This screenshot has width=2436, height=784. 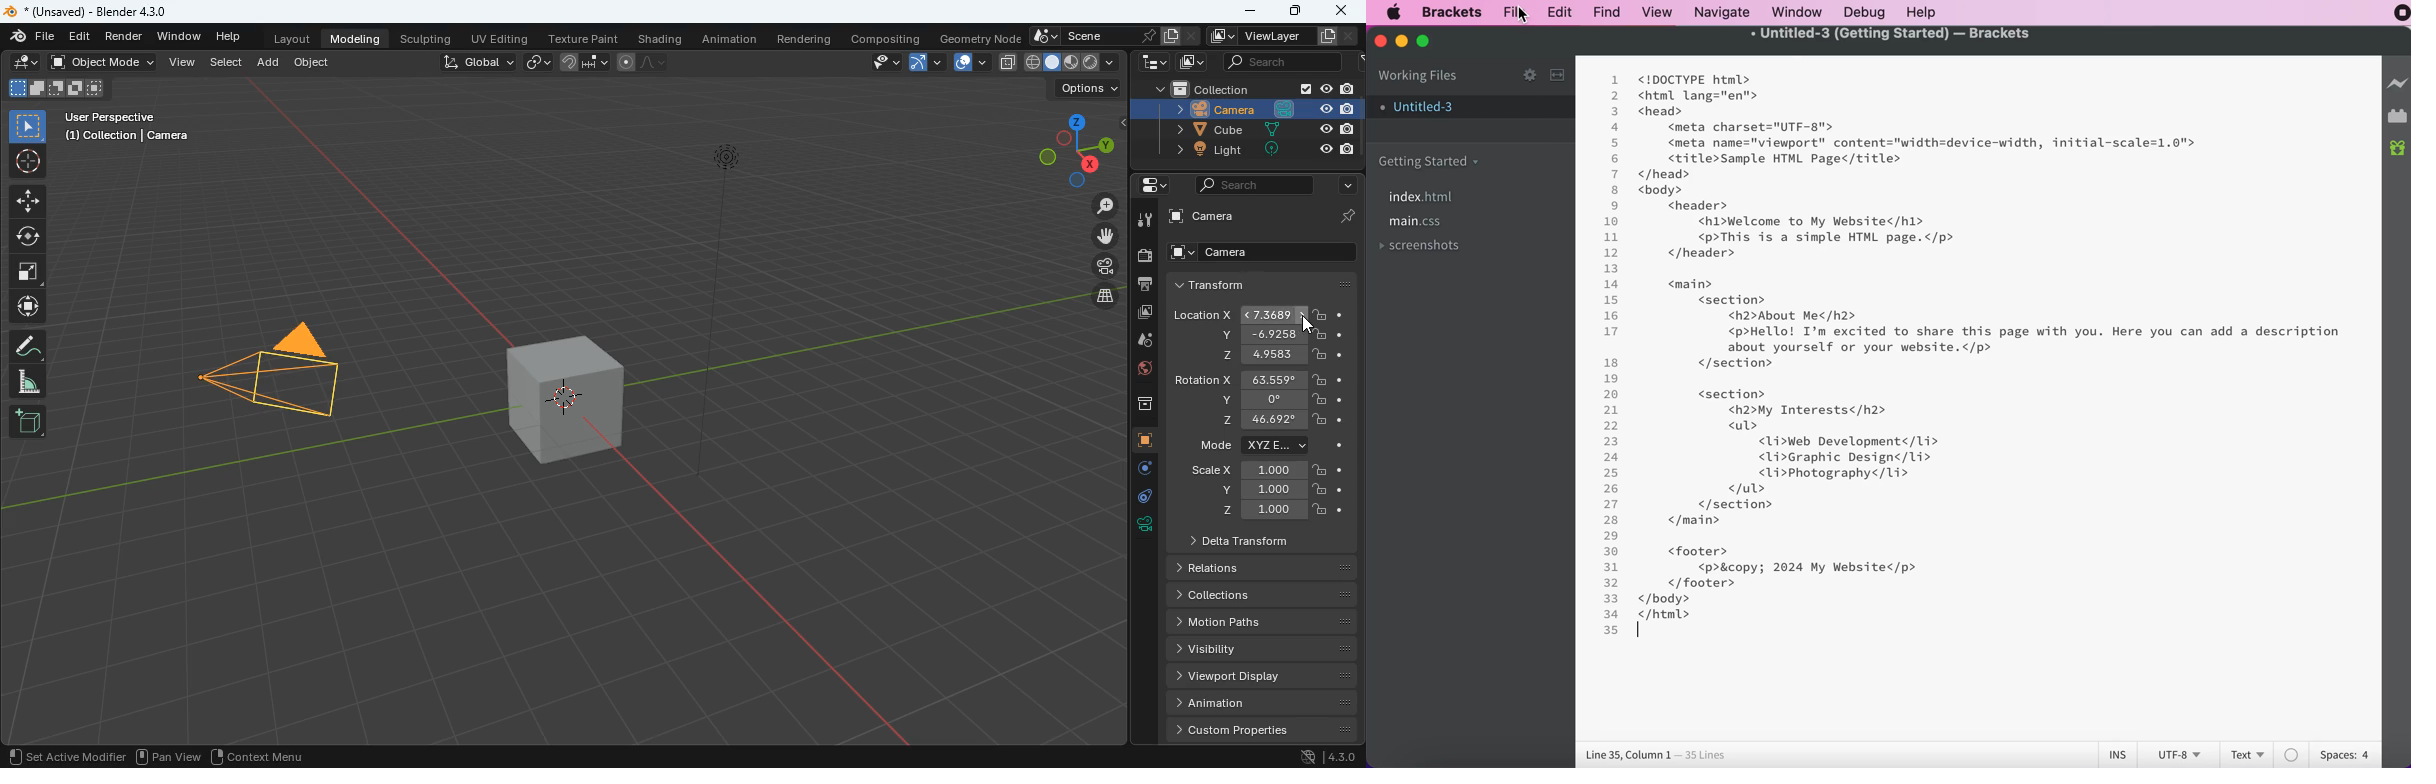 I want to click on Visibility, so click(x=1262, y=649).